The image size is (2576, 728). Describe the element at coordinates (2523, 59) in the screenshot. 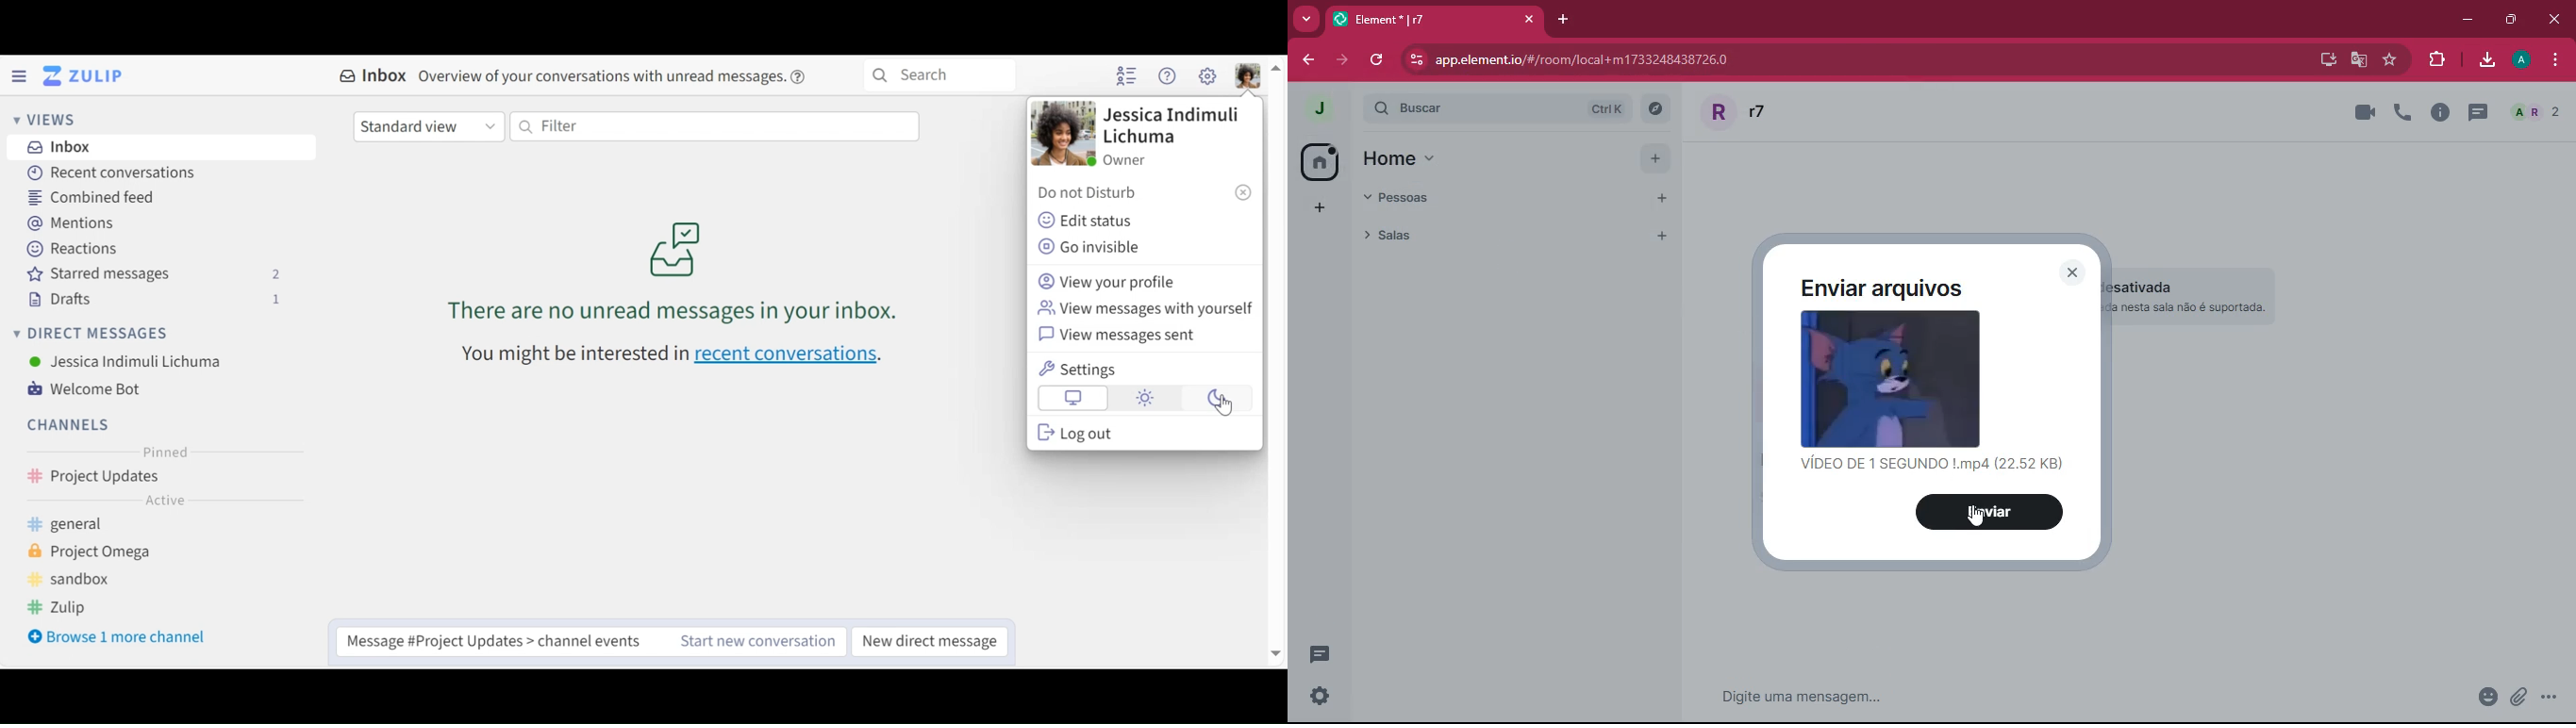

I see `profile` at that location.